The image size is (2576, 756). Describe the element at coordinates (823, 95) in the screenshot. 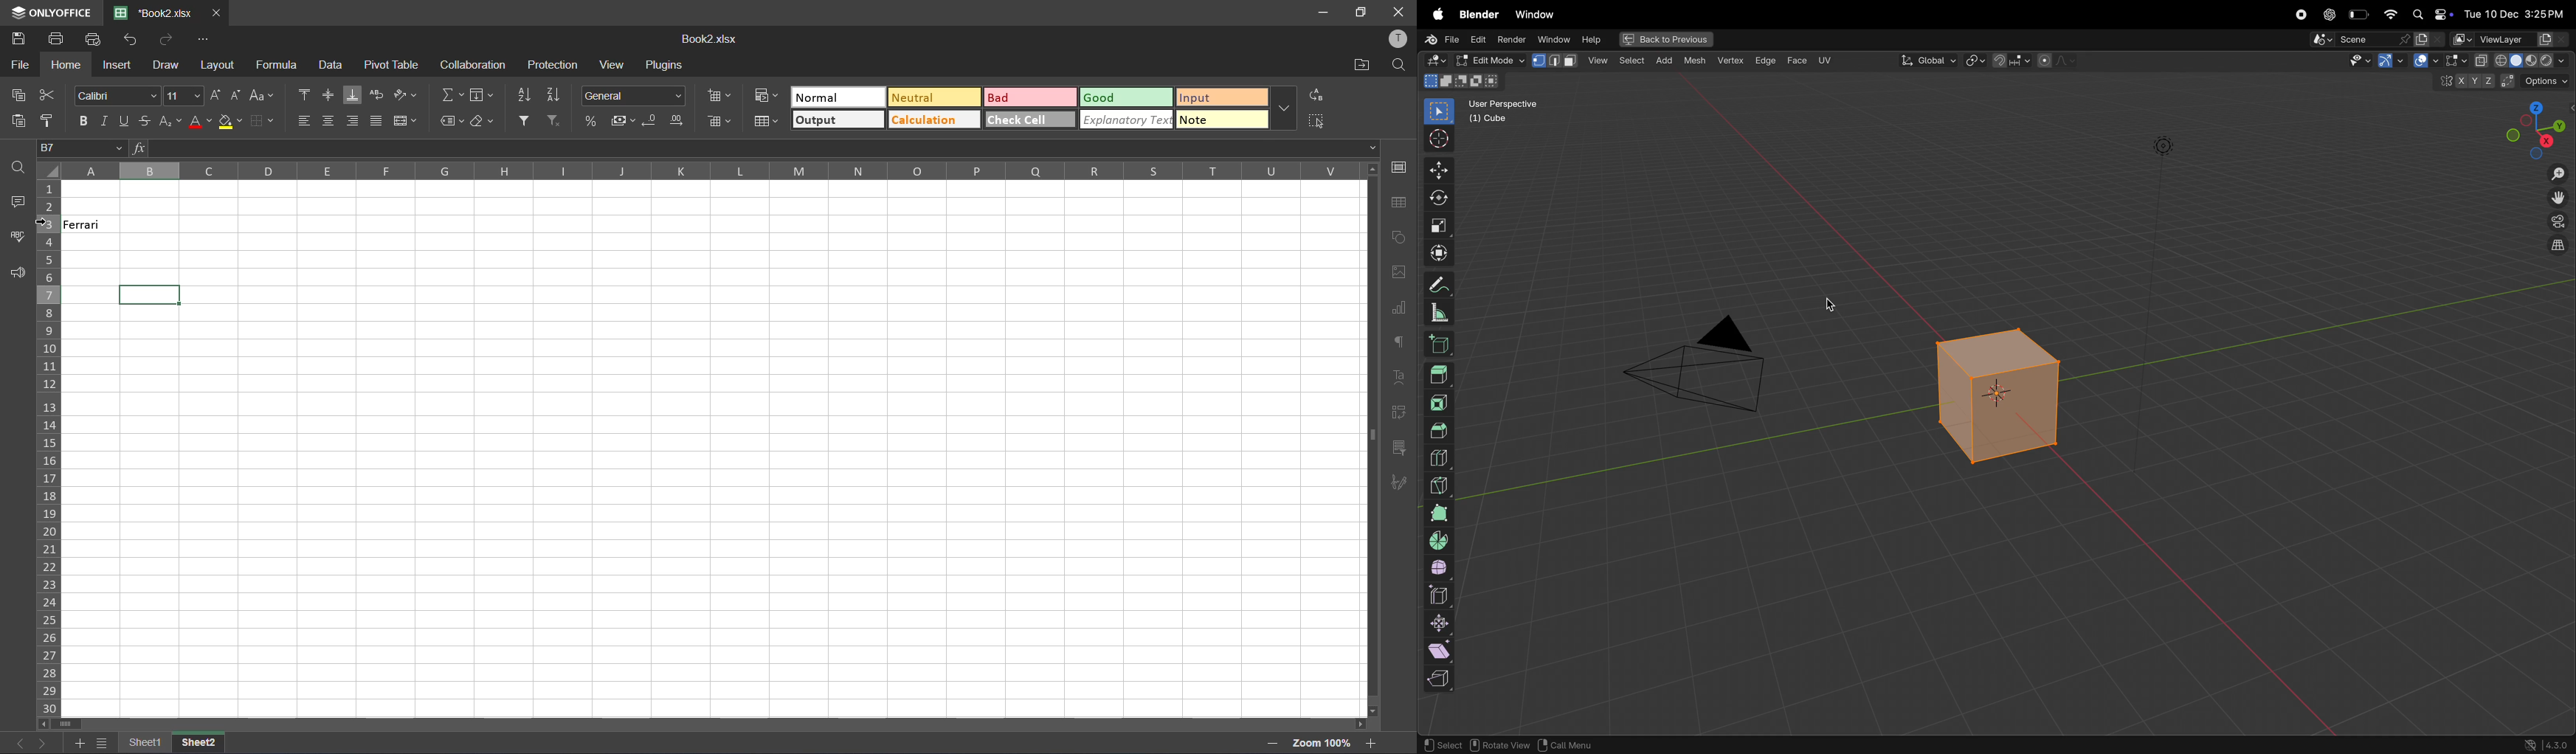

I see `normal` at that location.